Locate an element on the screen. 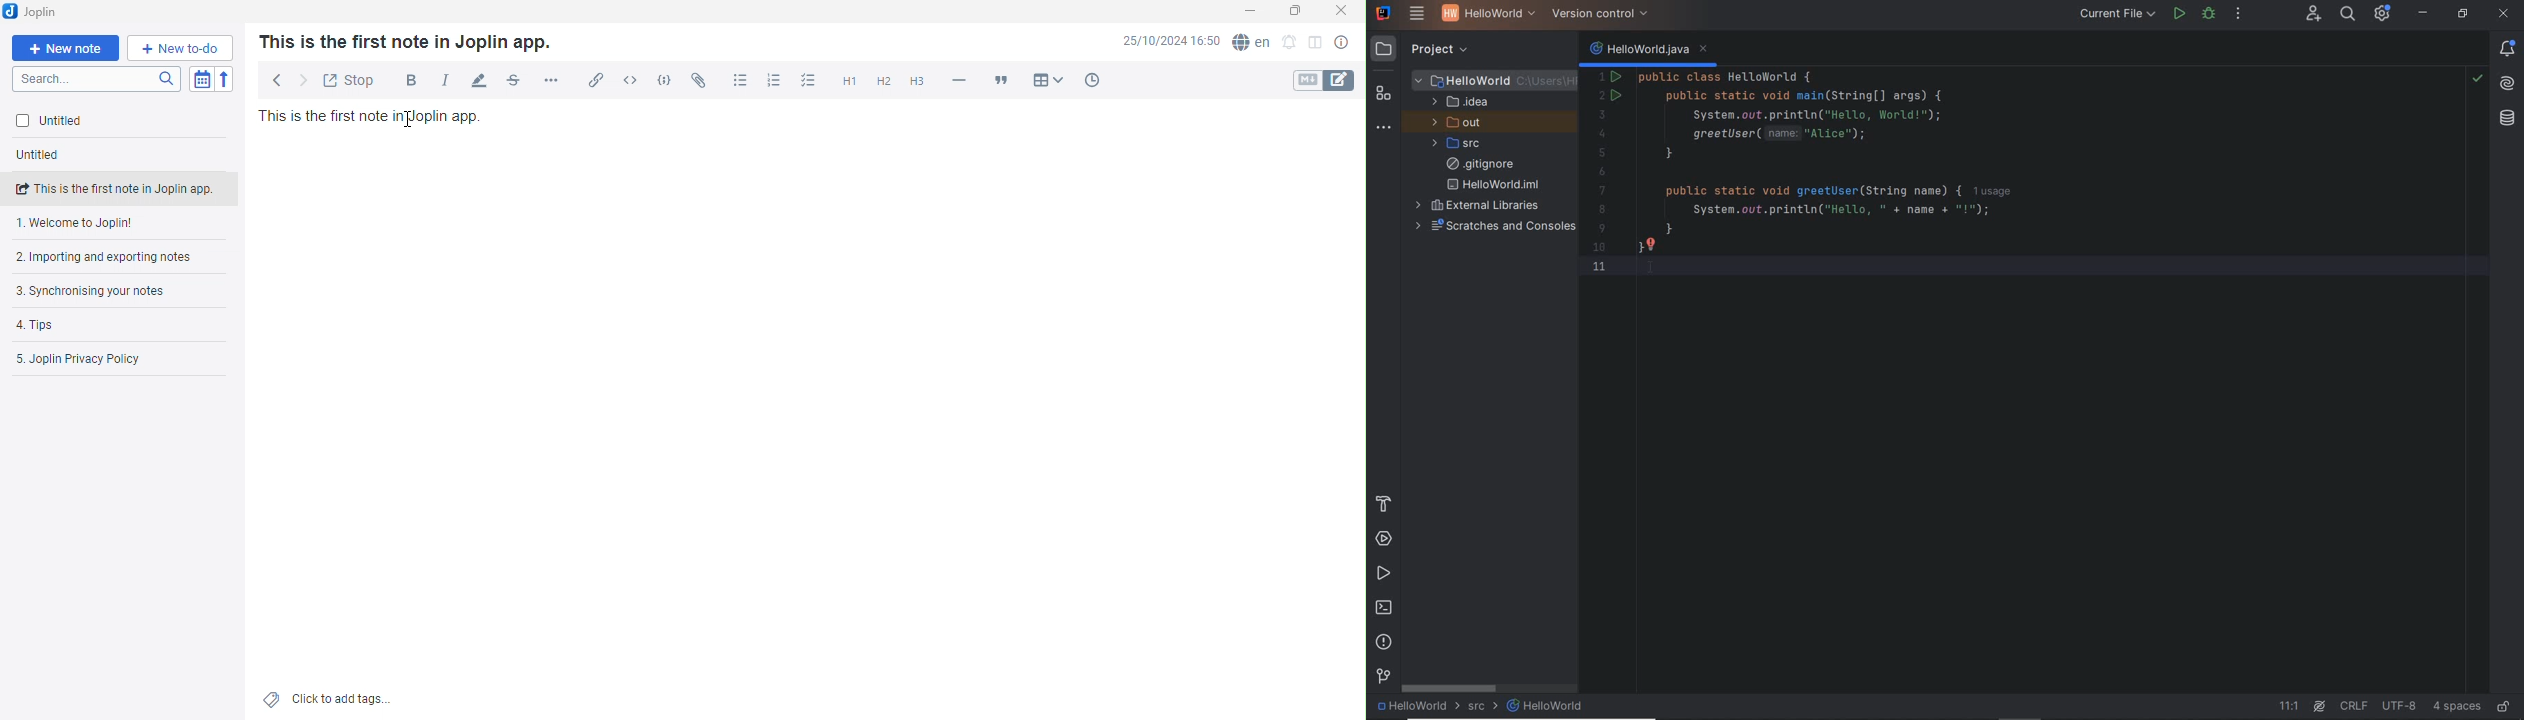 The width and height of the screenshot is (2548, 728). Minimize is located at coordinates (1252, 12).